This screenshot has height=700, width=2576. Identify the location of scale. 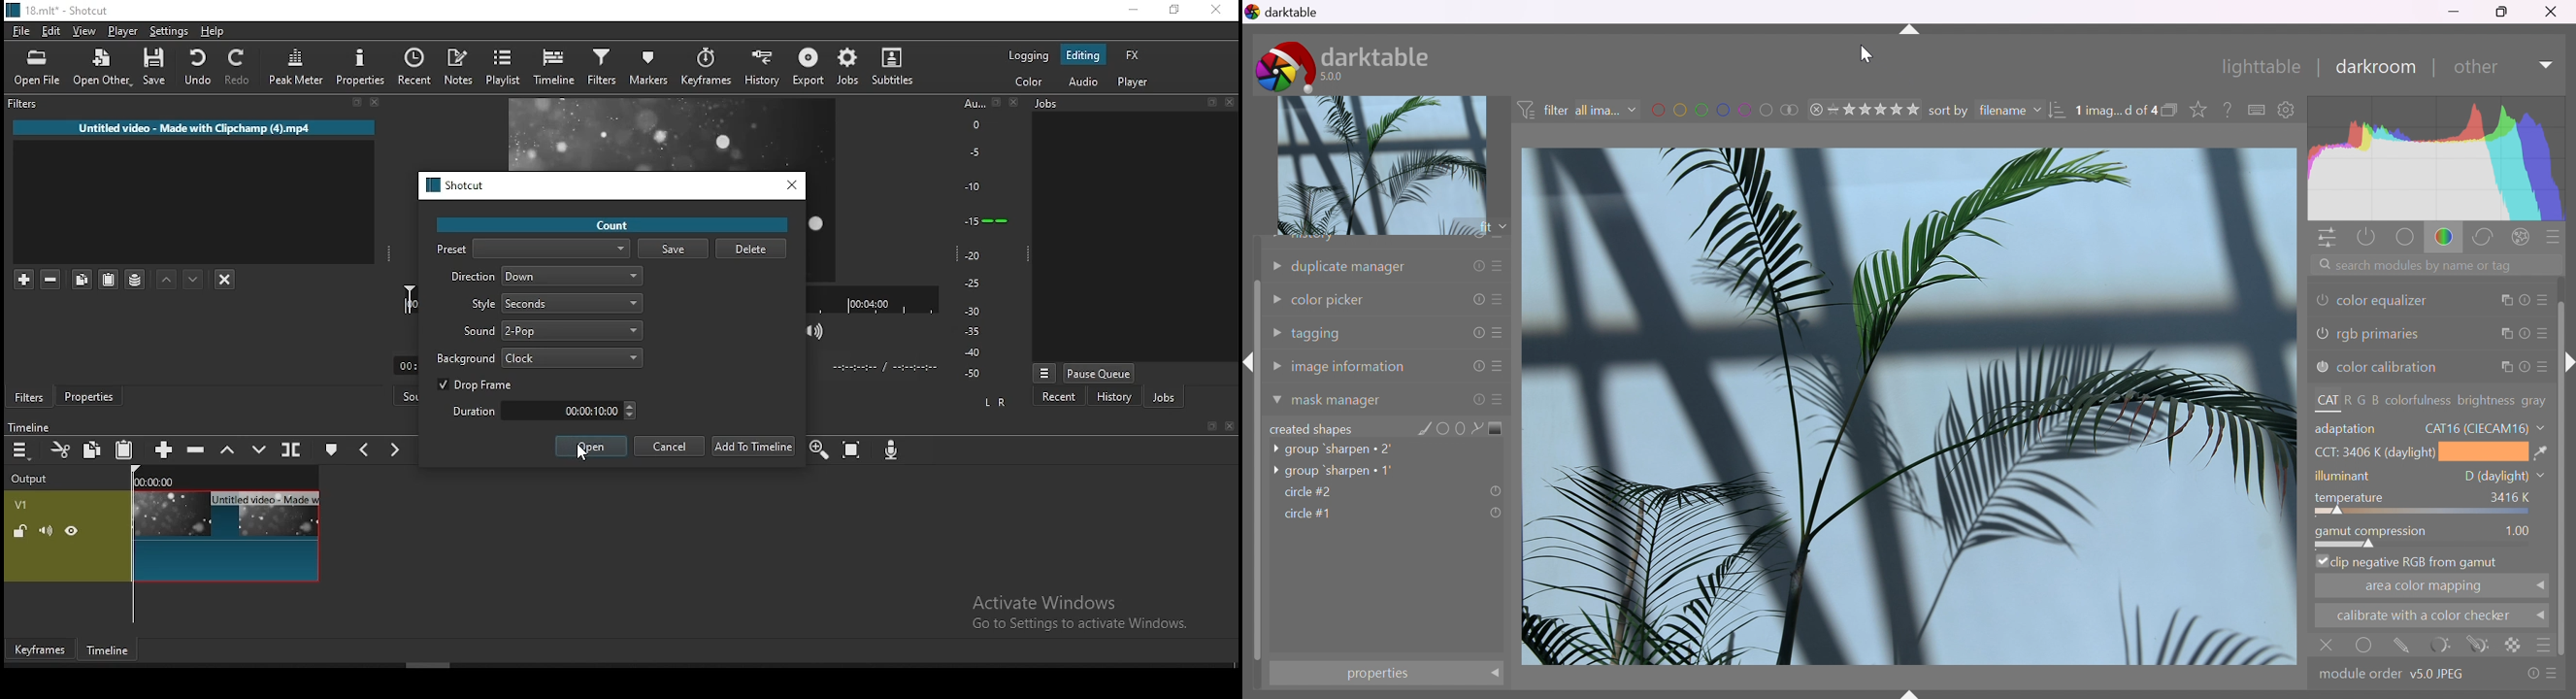
(980, 236).